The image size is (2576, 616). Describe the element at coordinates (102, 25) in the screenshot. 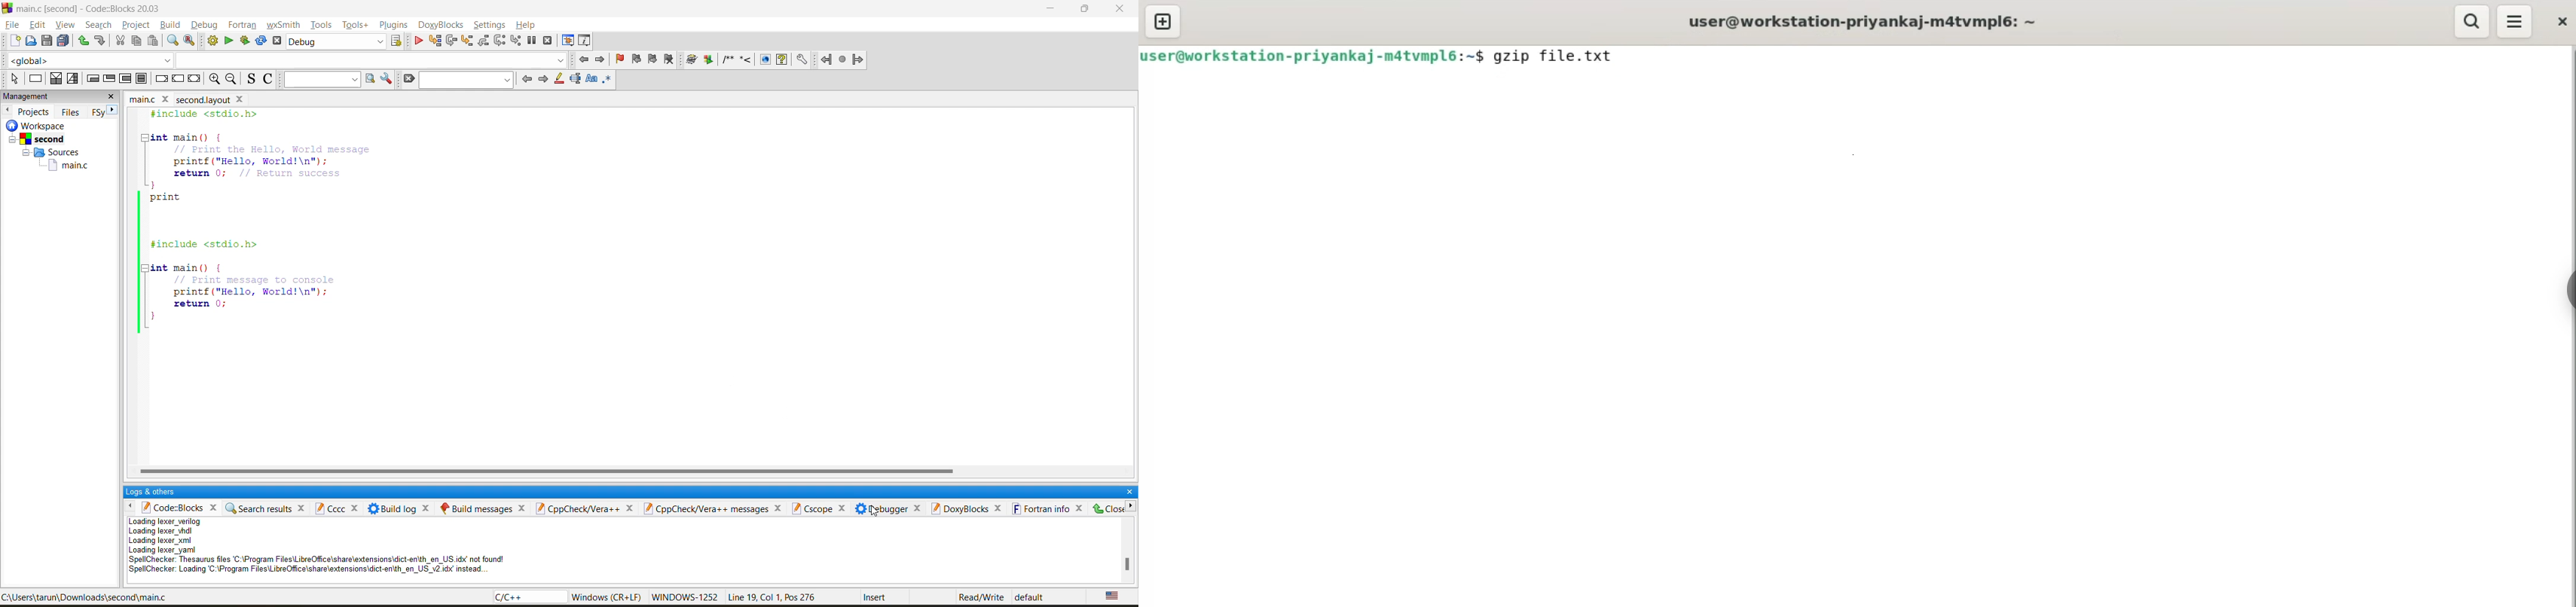

I see `search` at that location.